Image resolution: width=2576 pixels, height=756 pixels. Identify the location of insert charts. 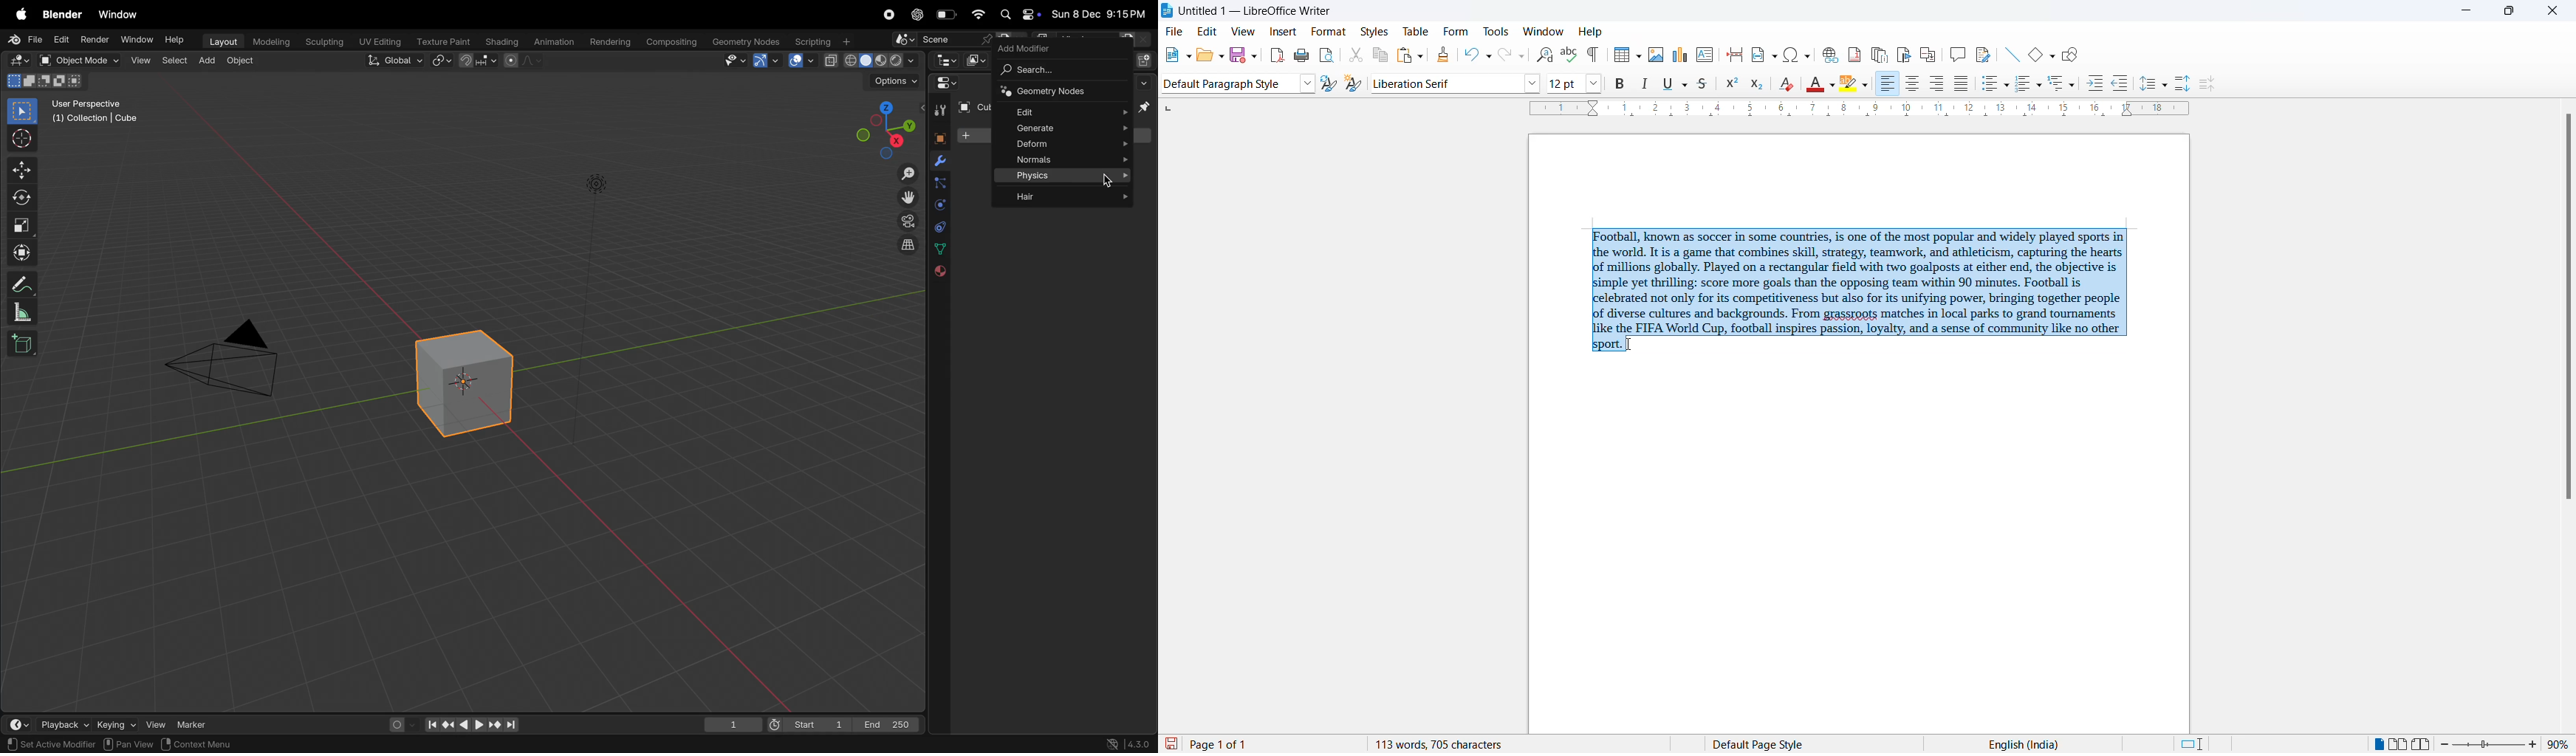
(1679, 54).